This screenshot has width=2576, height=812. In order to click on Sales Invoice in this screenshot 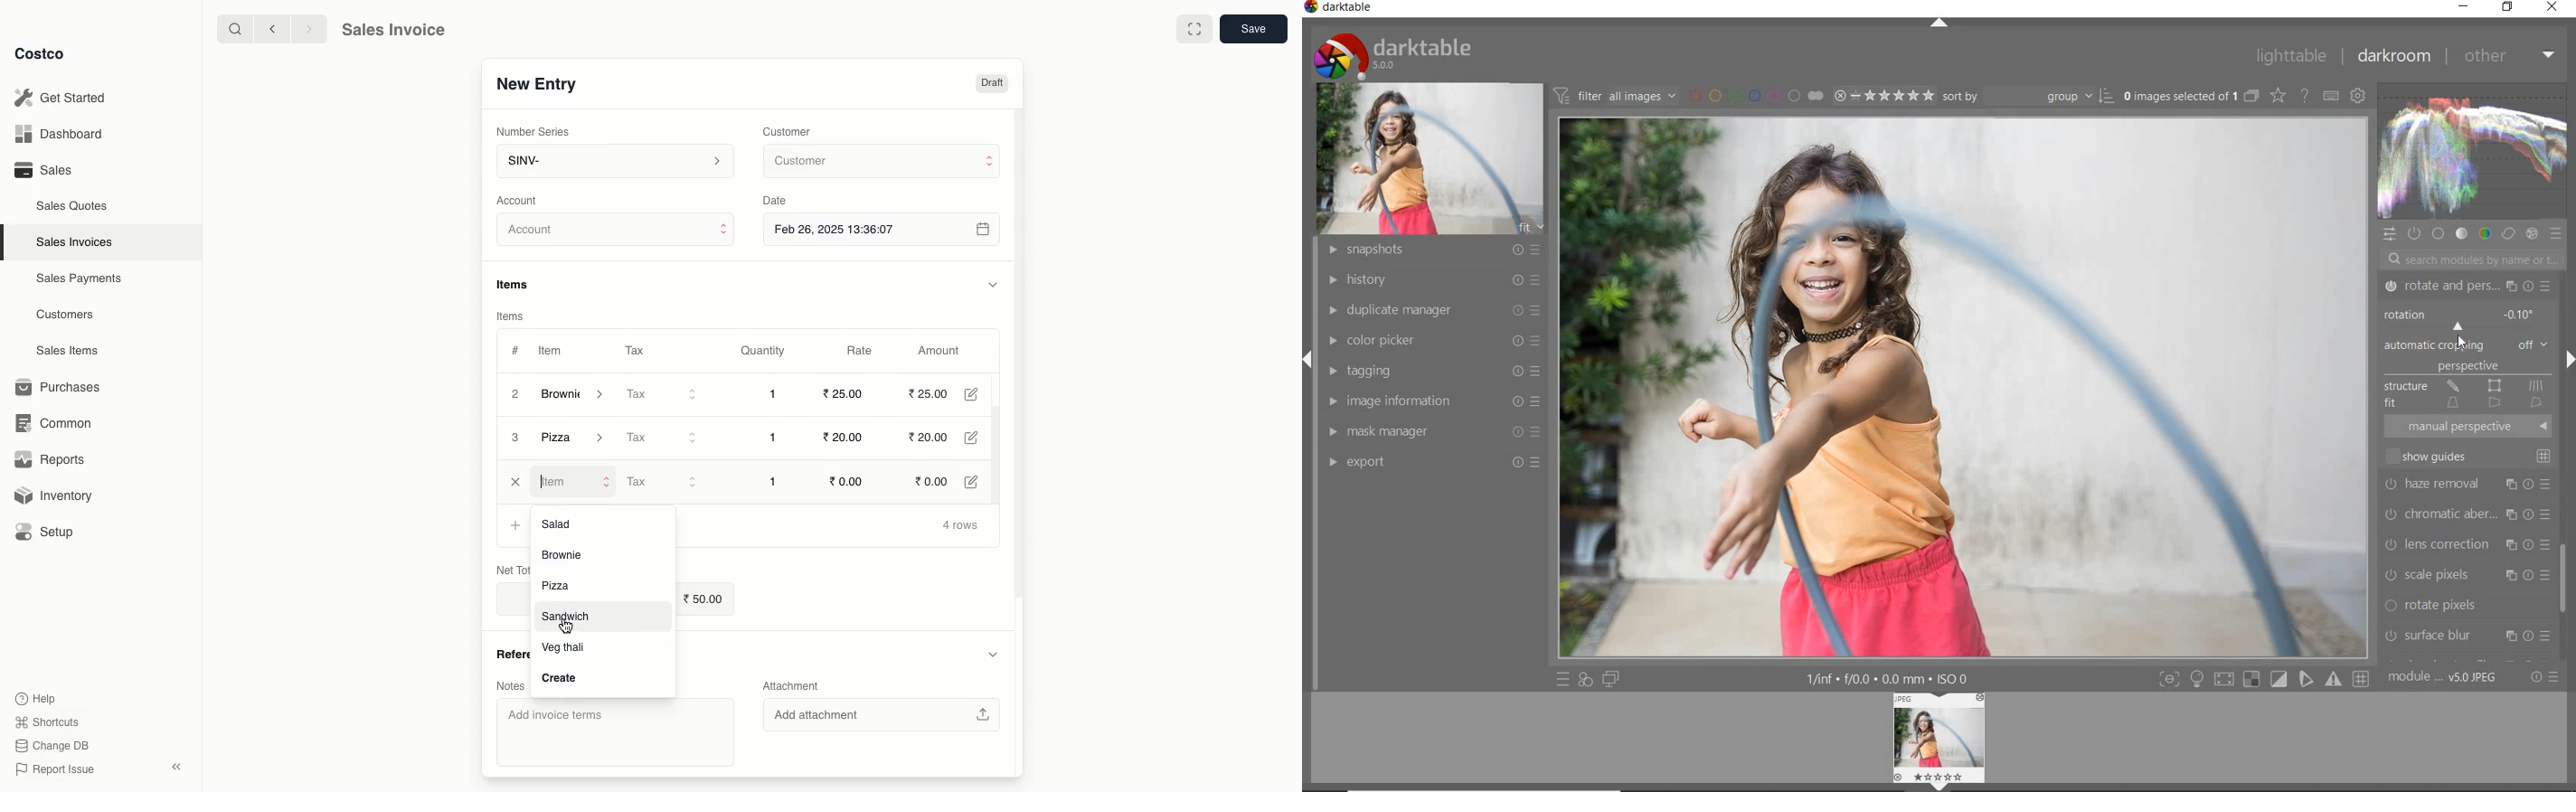, I will do `click(393, 32)`.